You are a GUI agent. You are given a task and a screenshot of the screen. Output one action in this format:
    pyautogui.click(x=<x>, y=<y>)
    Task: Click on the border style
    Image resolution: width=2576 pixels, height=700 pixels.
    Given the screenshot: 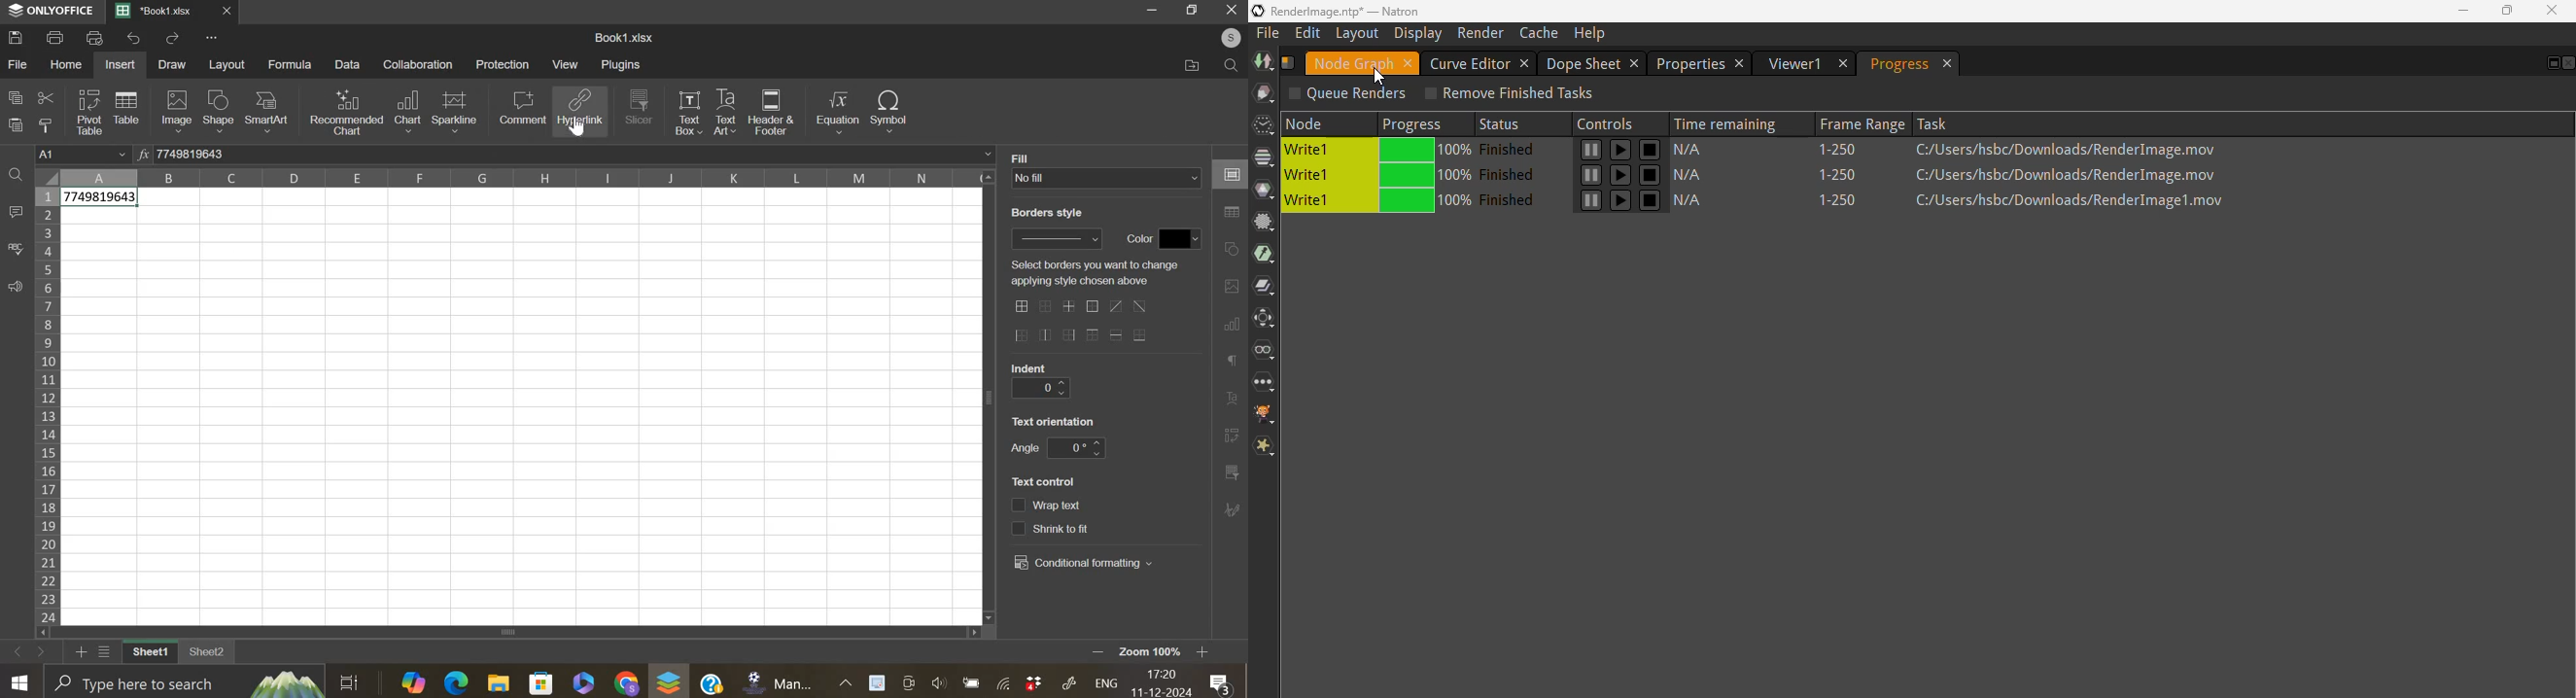 What is the action you would take?
    pyautogui.click(x=1056, y=239)
    